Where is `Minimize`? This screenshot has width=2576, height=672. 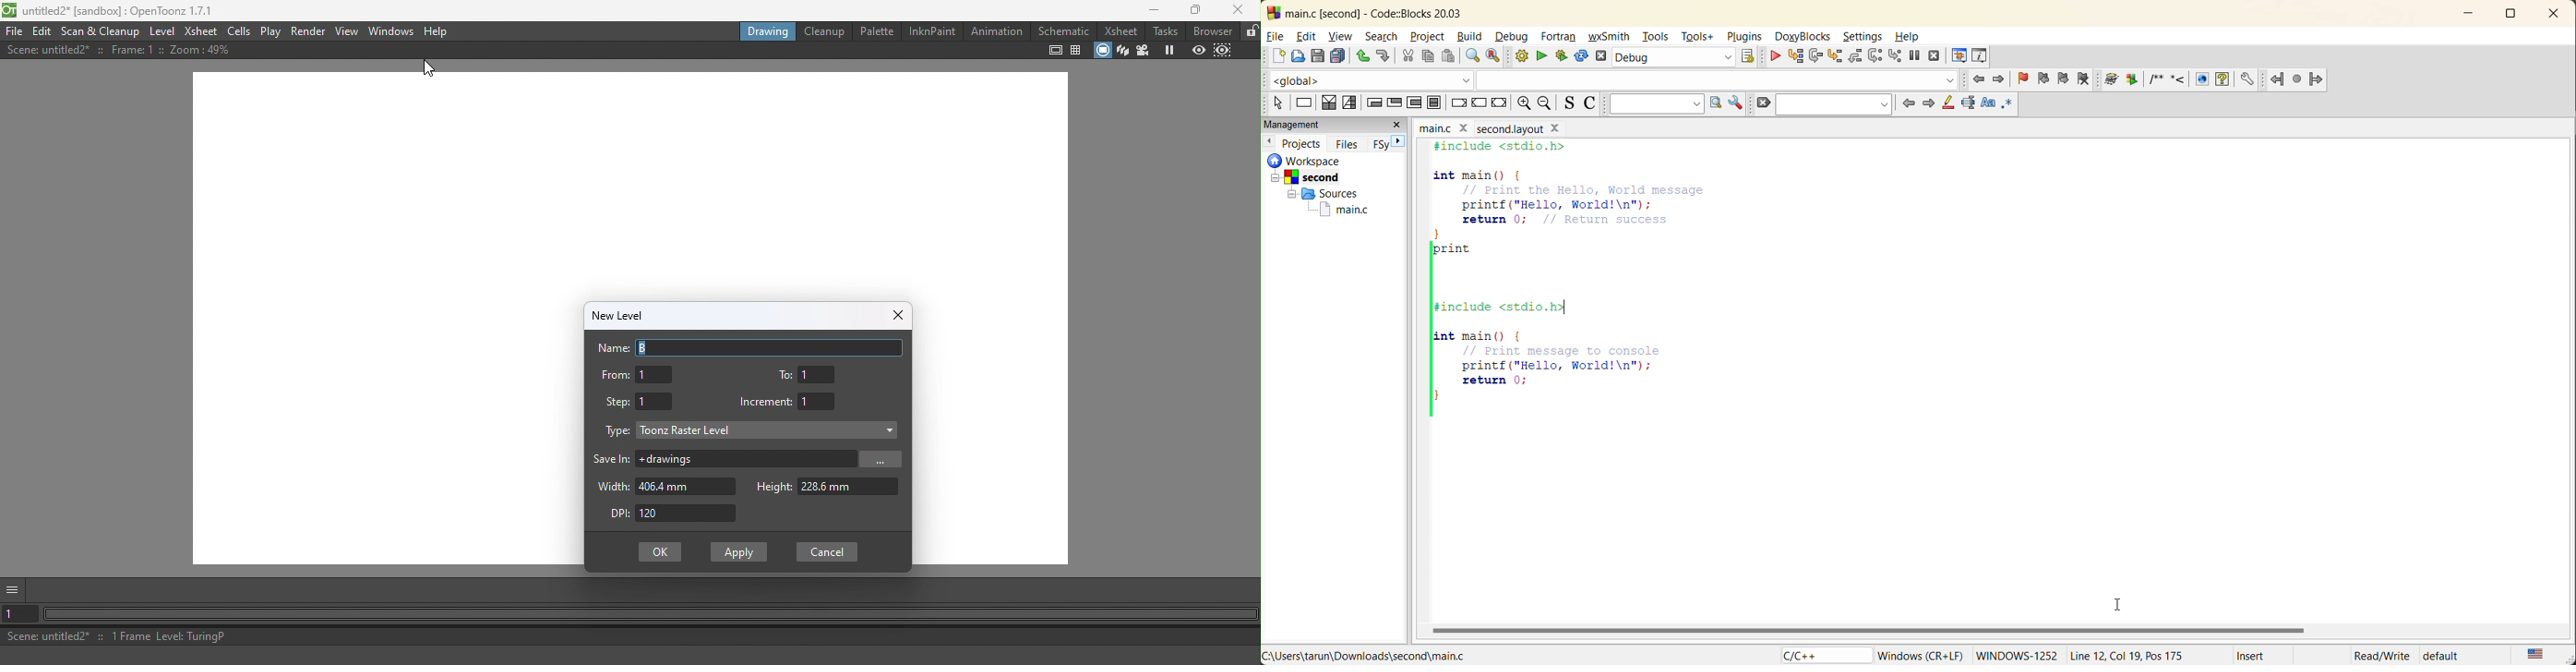 Minimize is located at coordinates (1156, 12).